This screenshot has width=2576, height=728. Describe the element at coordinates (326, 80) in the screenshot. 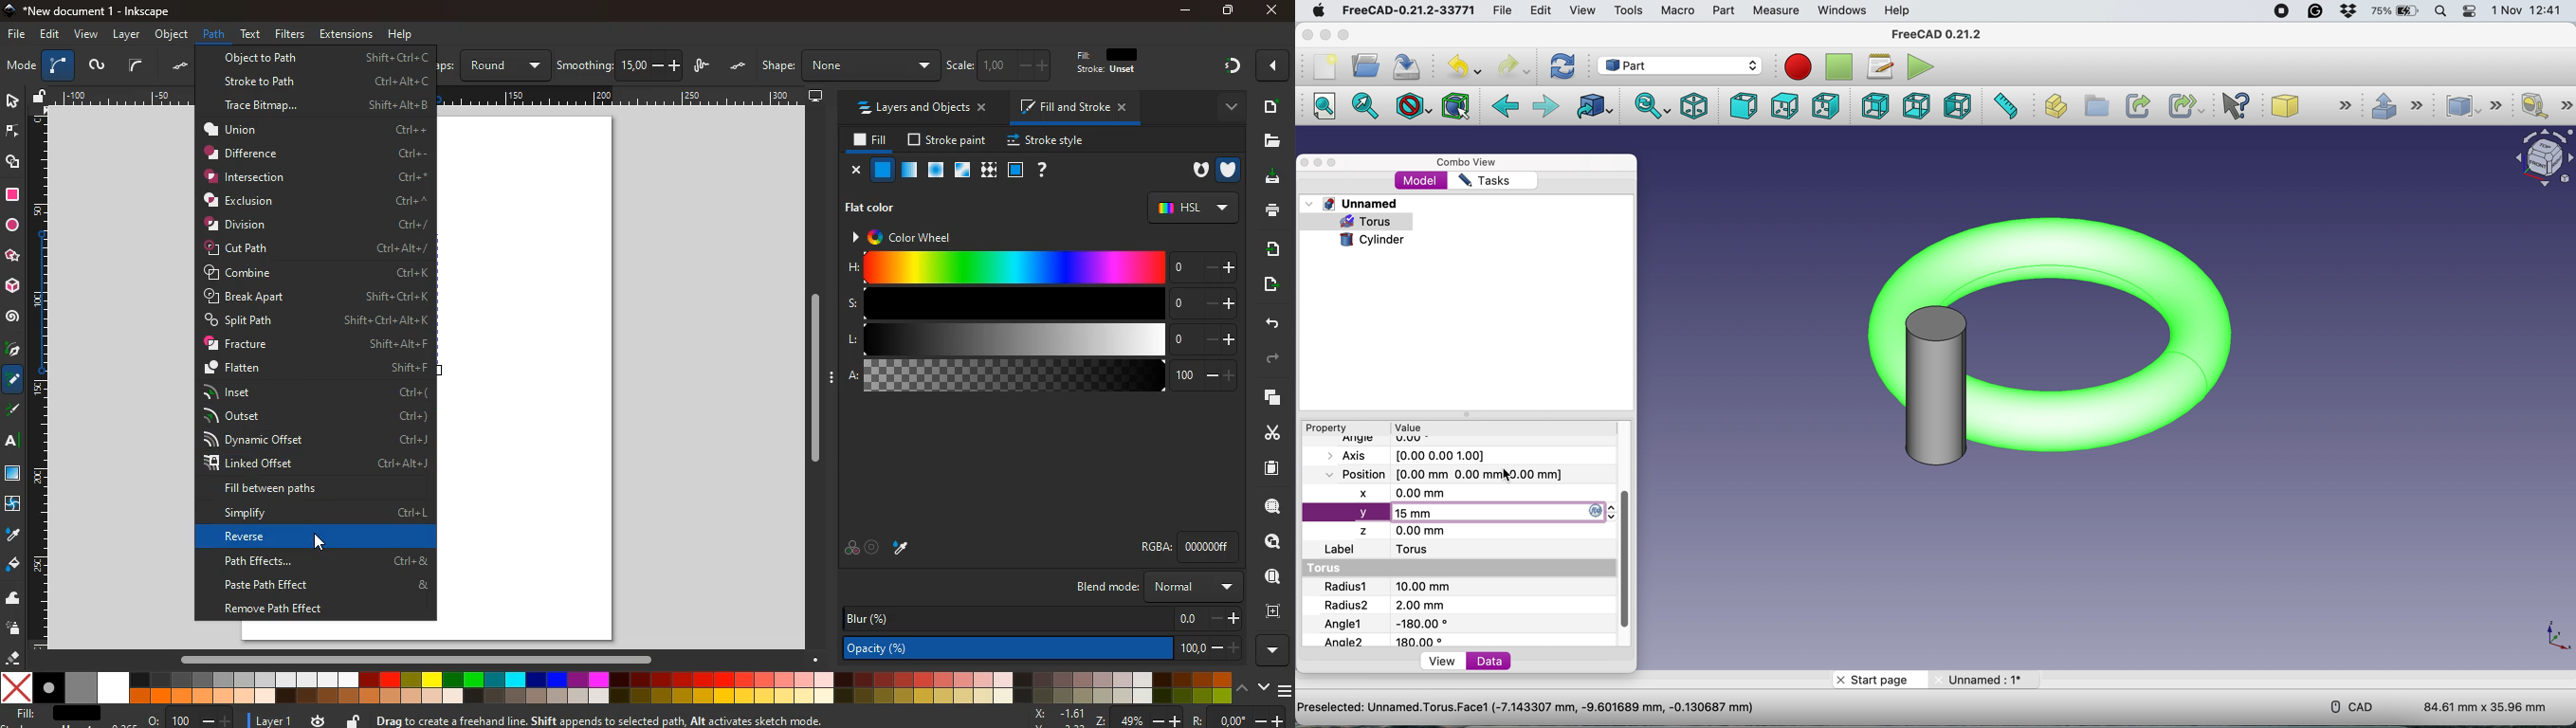

I see `stroke to path` at that location.